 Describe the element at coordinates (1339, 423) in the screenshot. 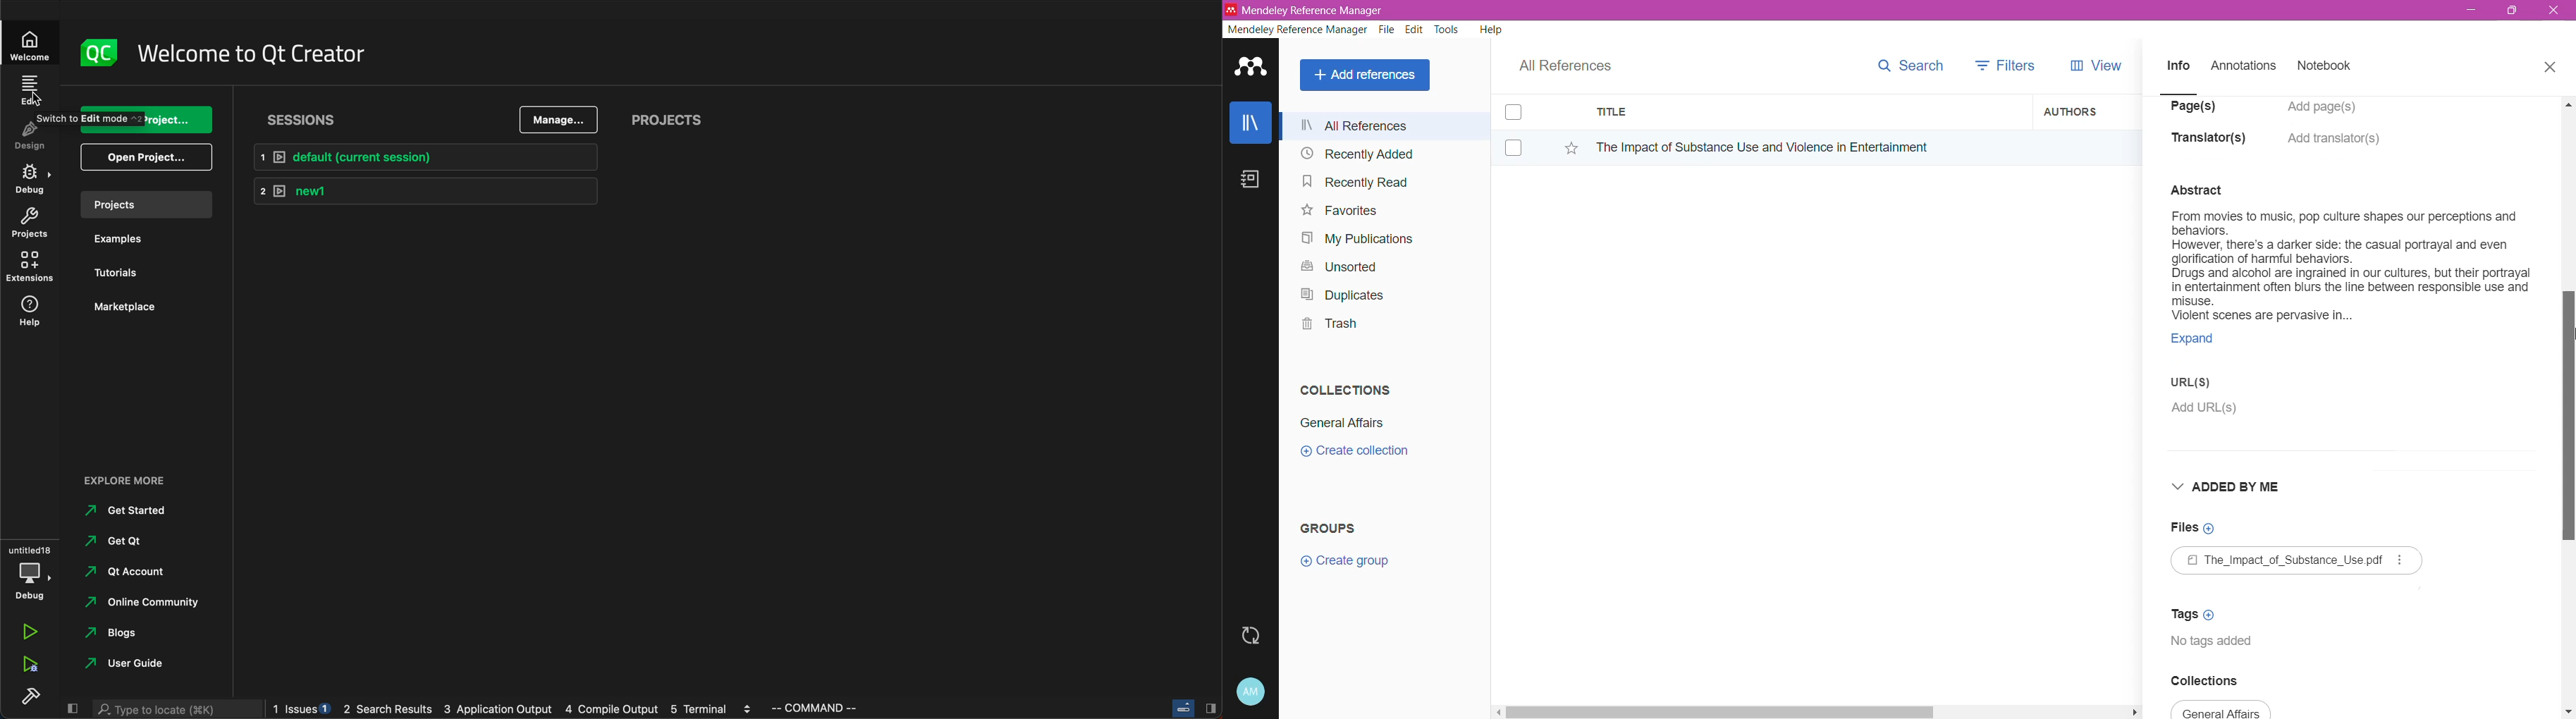

I see `Collection Name` at that location.